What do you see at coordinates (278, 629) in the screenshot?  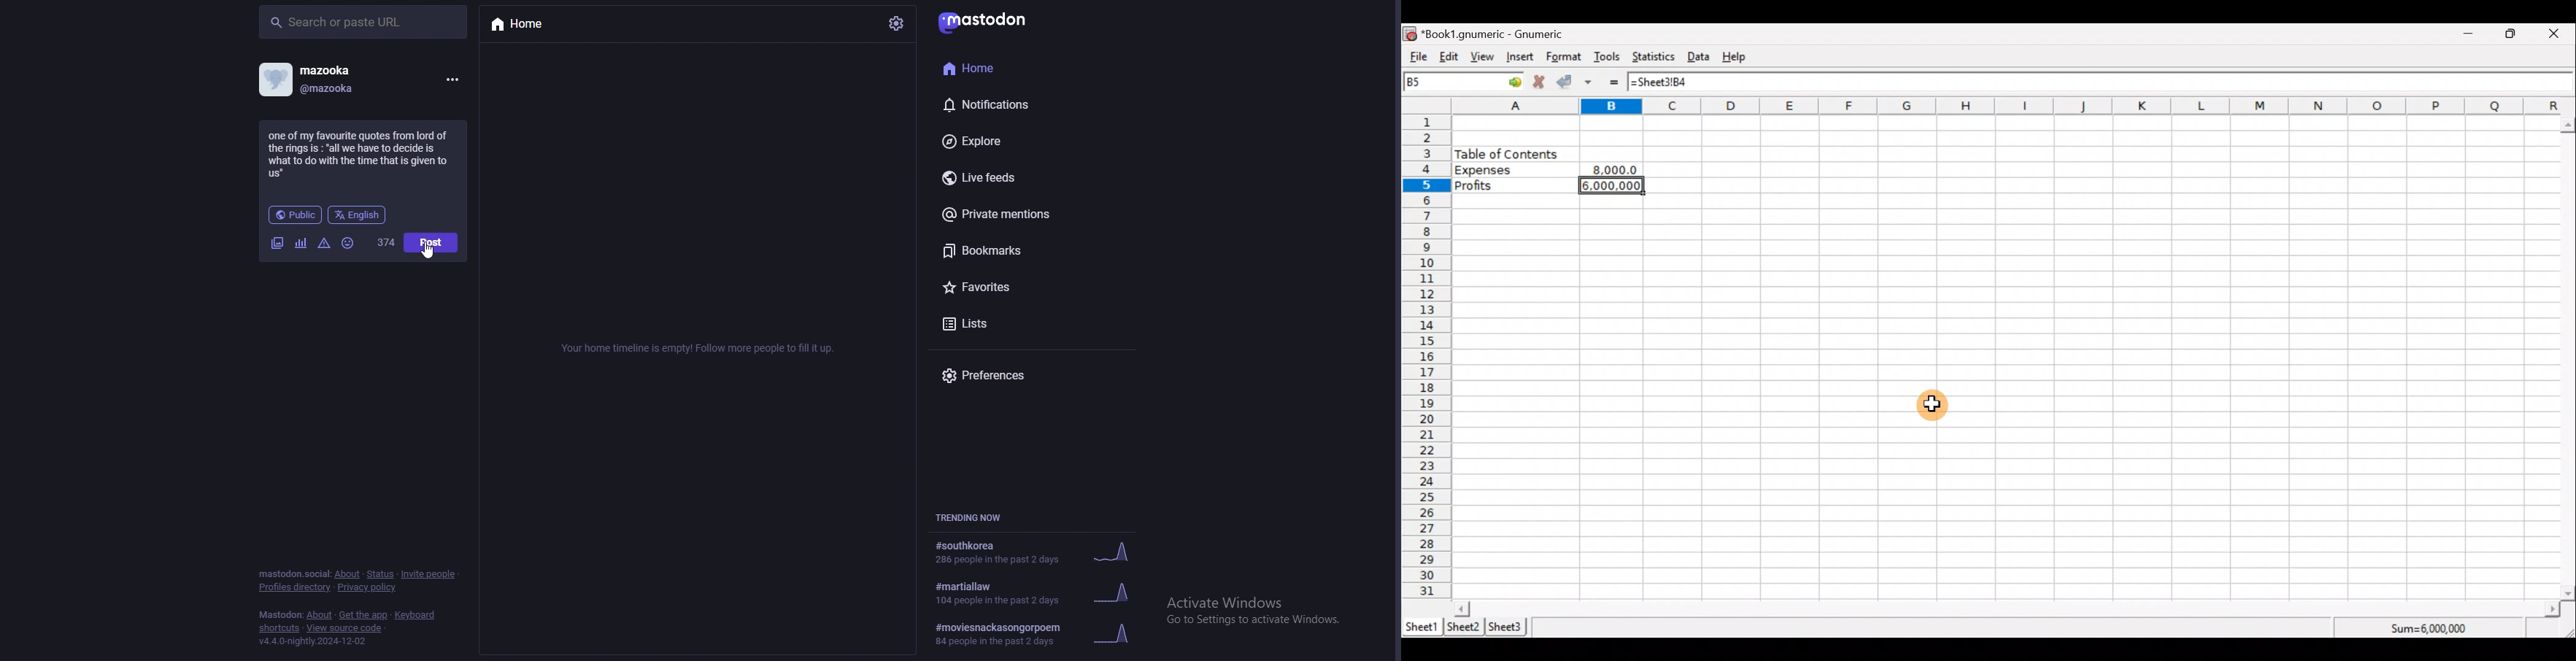 I see `shortcuts` at bounding box center [278, 629].